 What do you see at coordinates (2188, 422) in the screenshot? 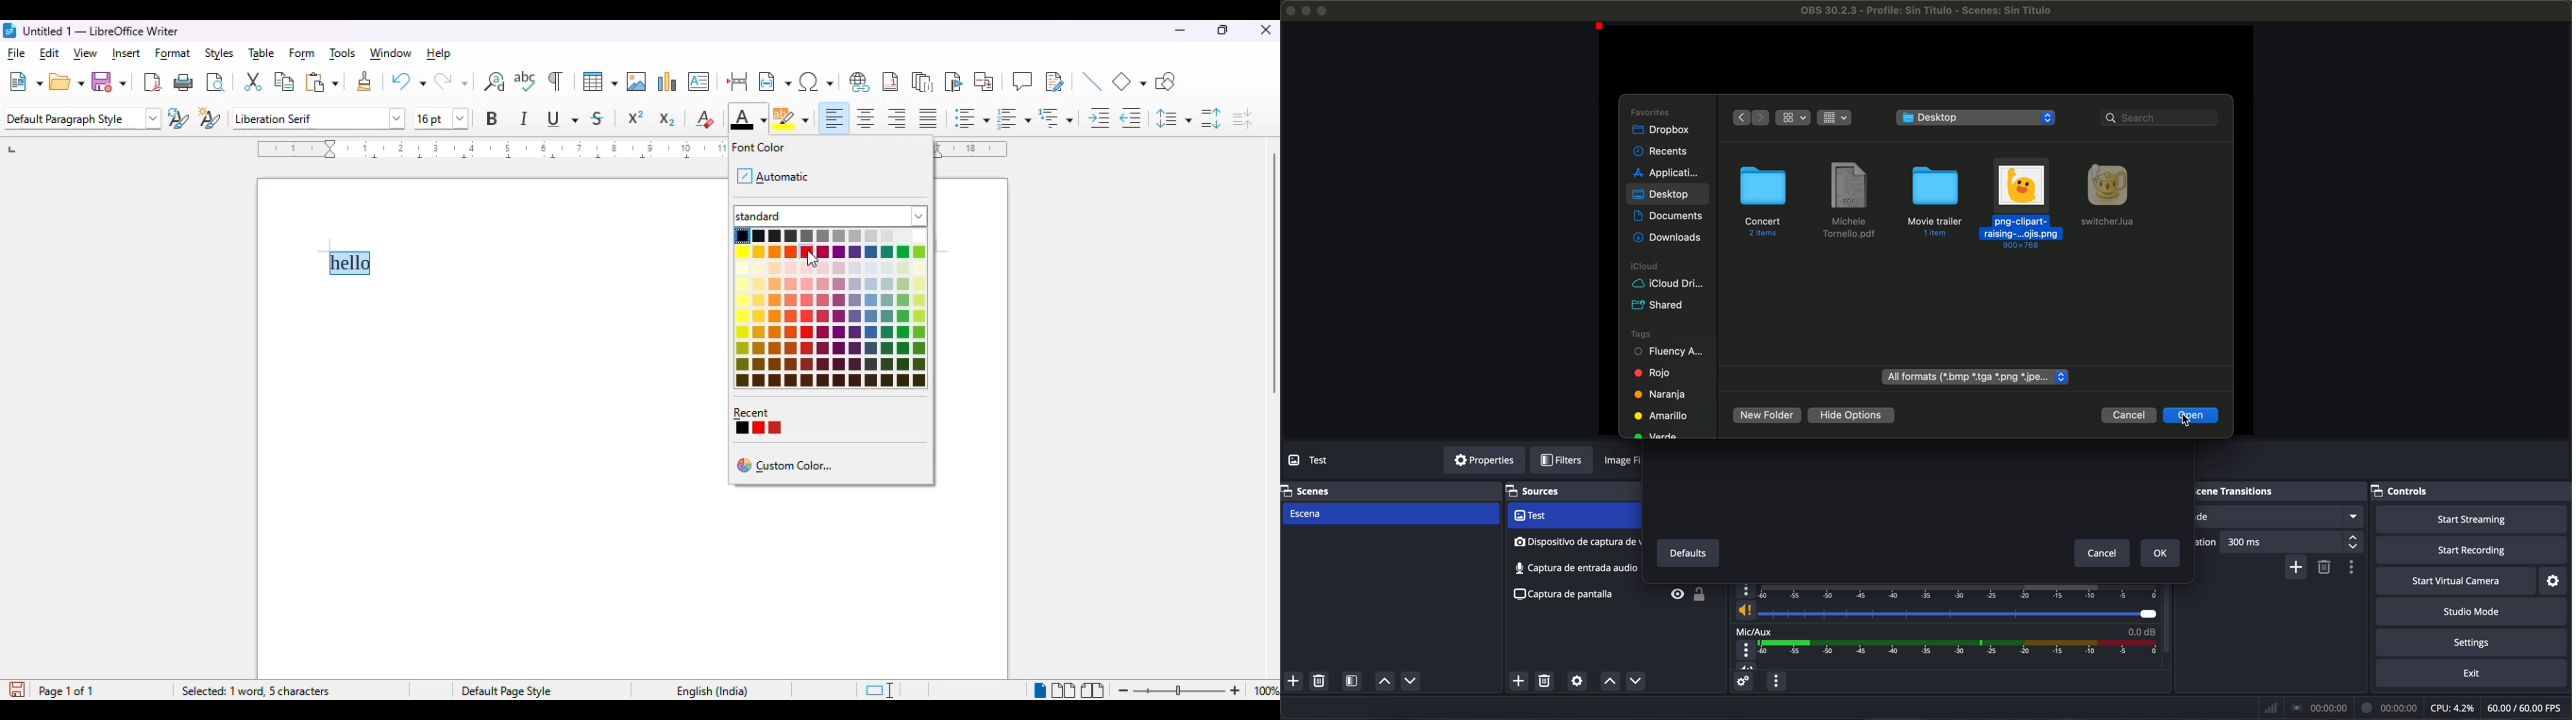
I see `cursor` at bounding box center [2188, 422].